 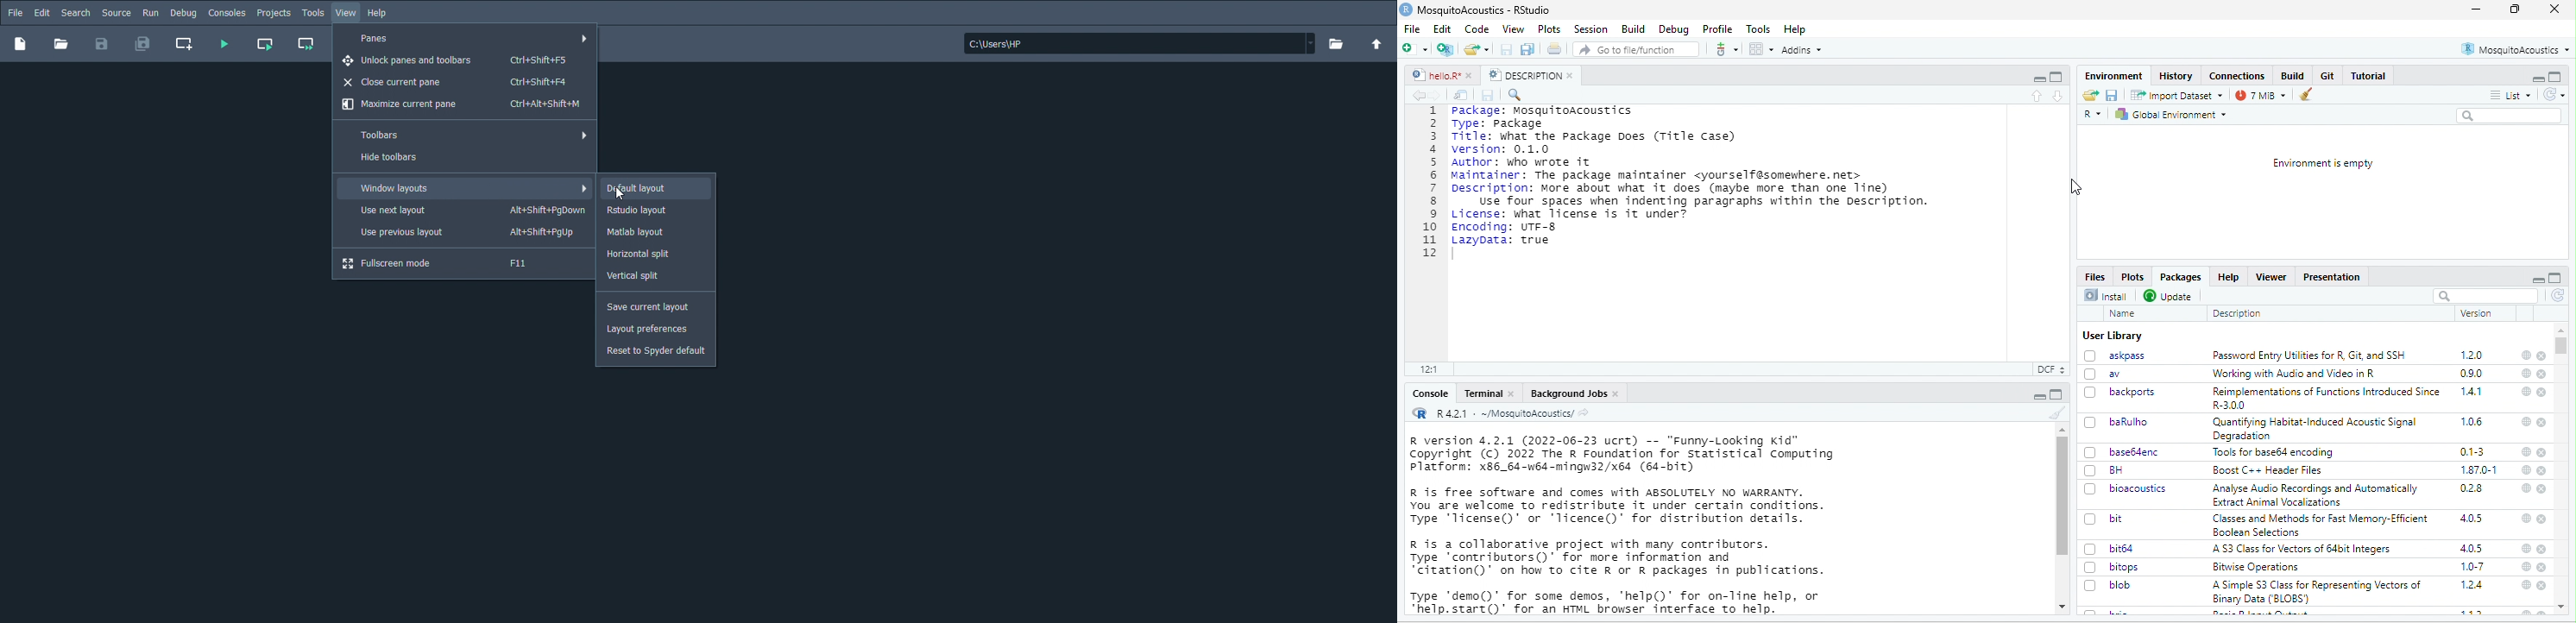 What do you see at coordinates (2122, 452) in the screenshot?
I see `base64enc` at bounding box center [2122, 452].